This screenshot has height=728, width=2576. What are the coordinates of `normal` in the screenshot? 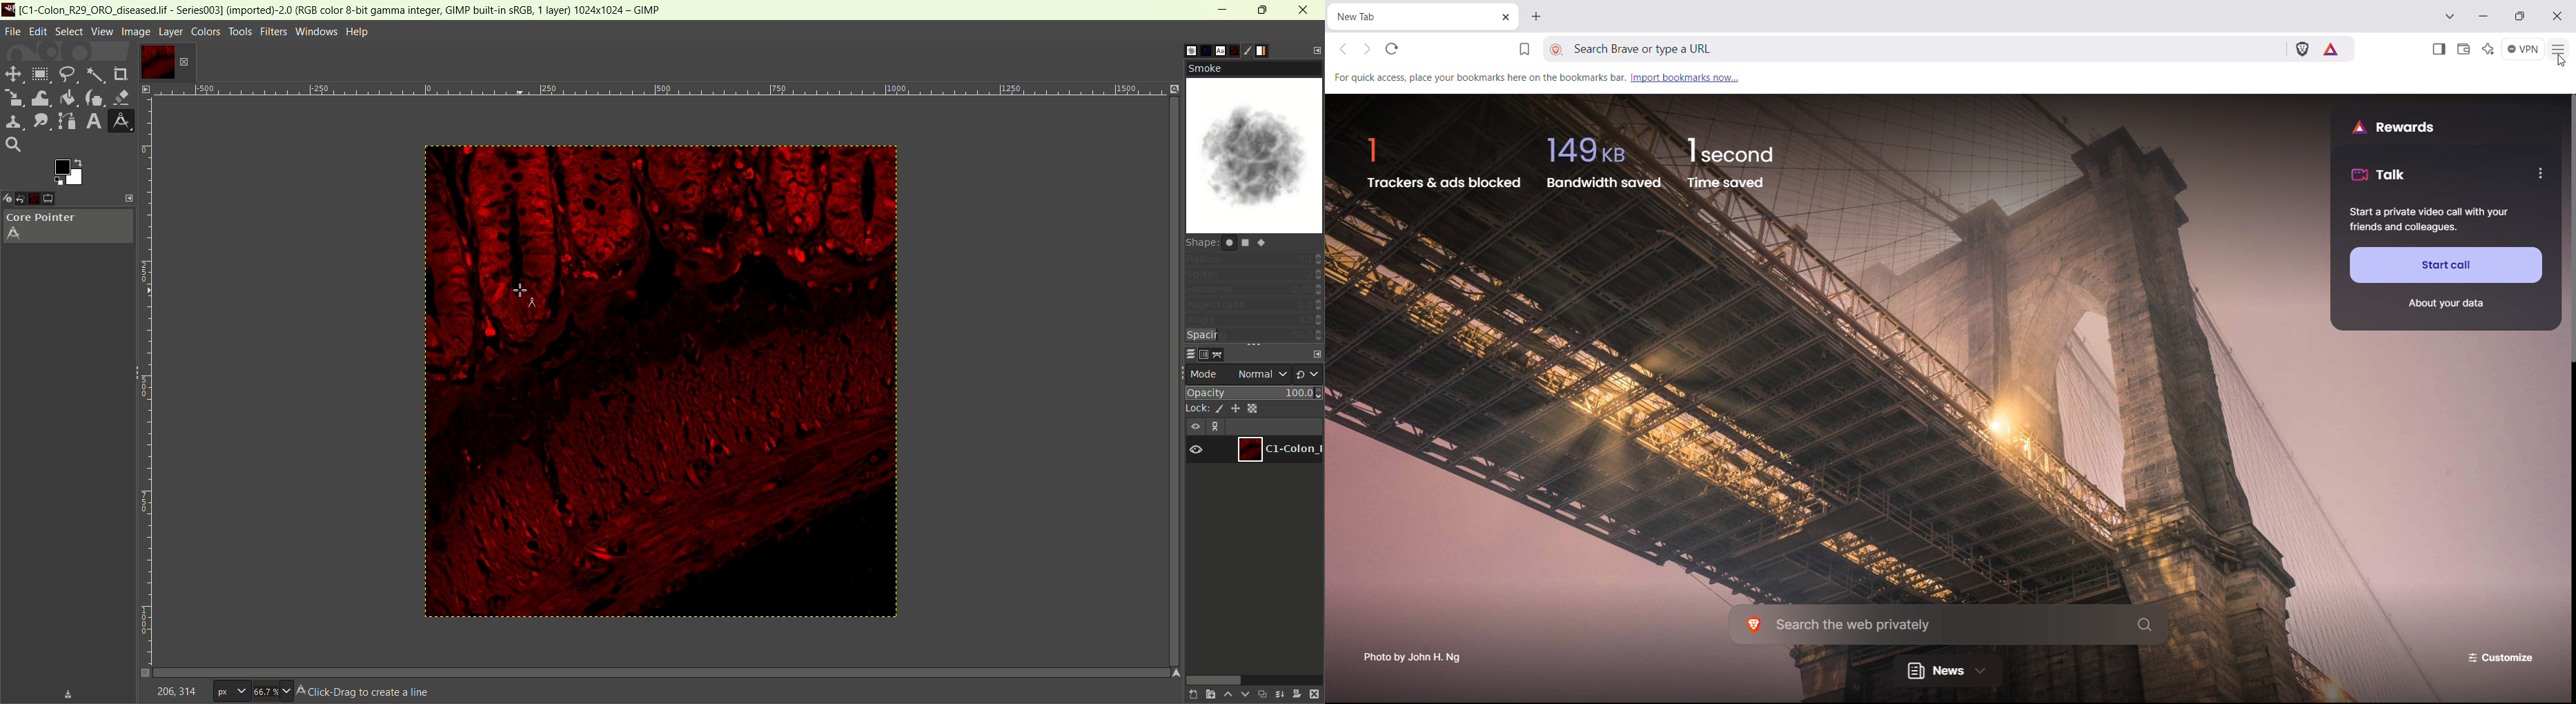 It's located at (1262, 373).